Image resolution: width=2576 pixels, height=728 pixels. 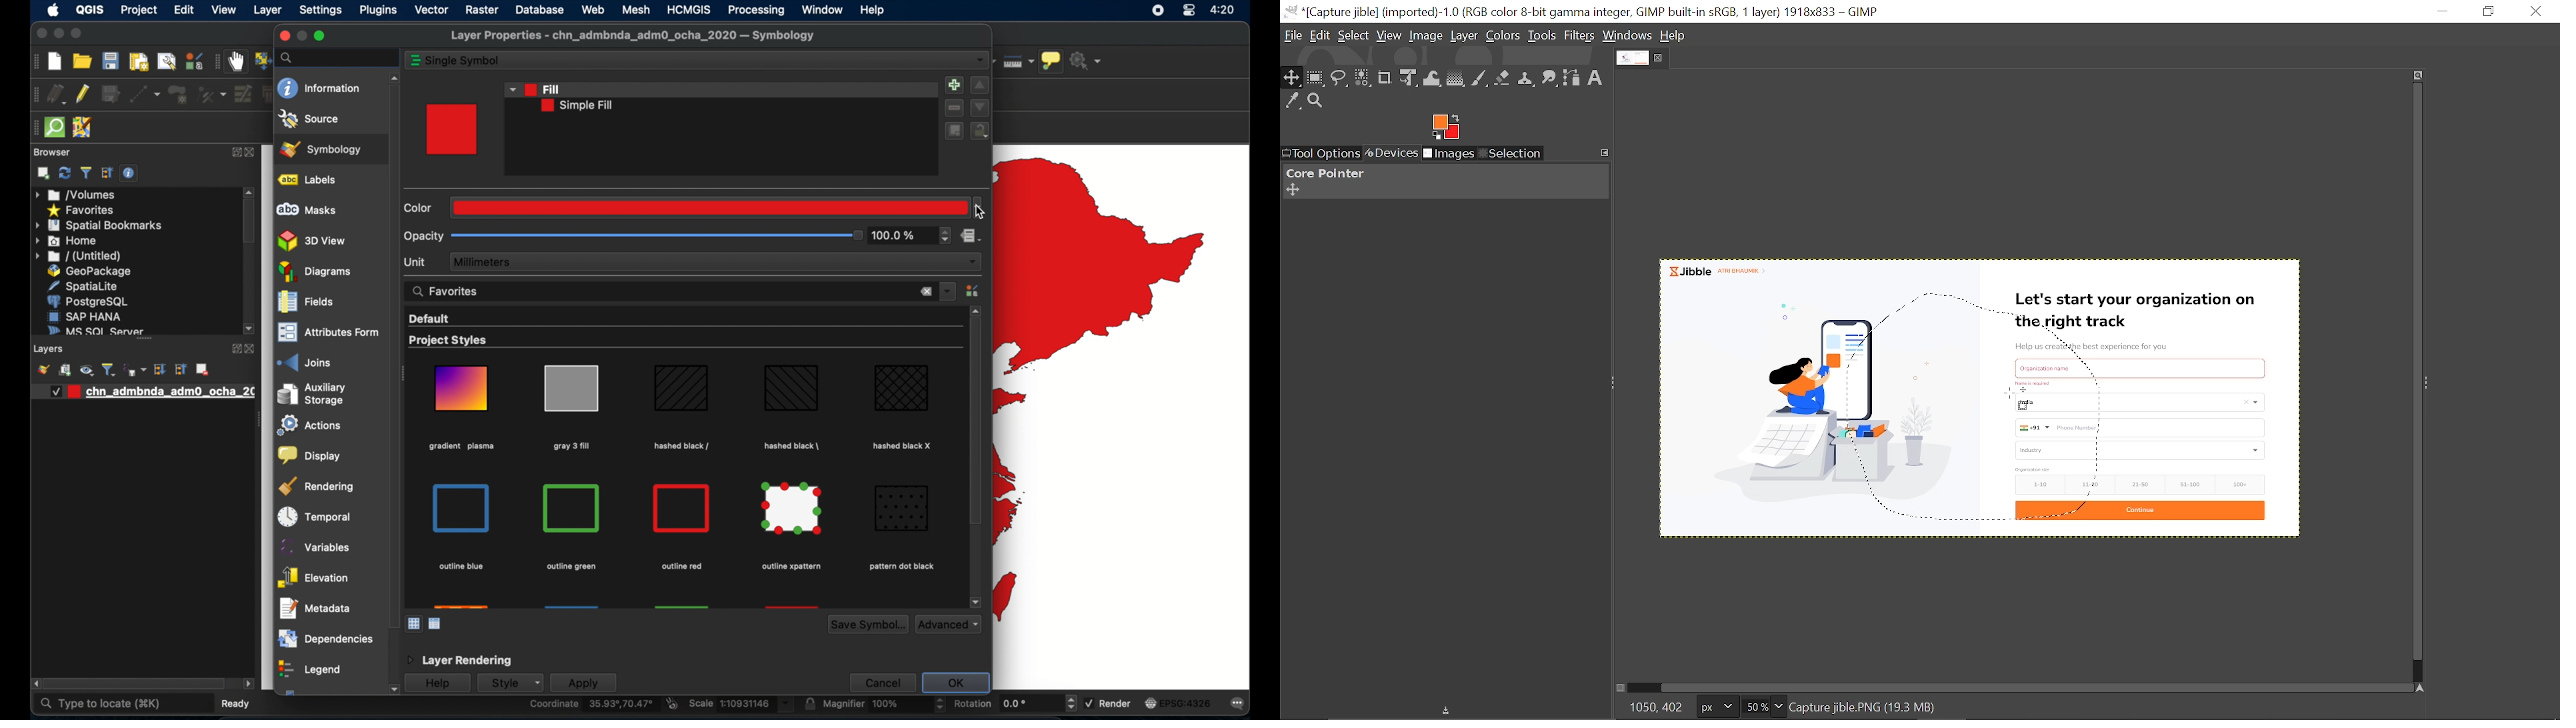 I want to click on Phon Numbers, so click(x=2141, y=428).